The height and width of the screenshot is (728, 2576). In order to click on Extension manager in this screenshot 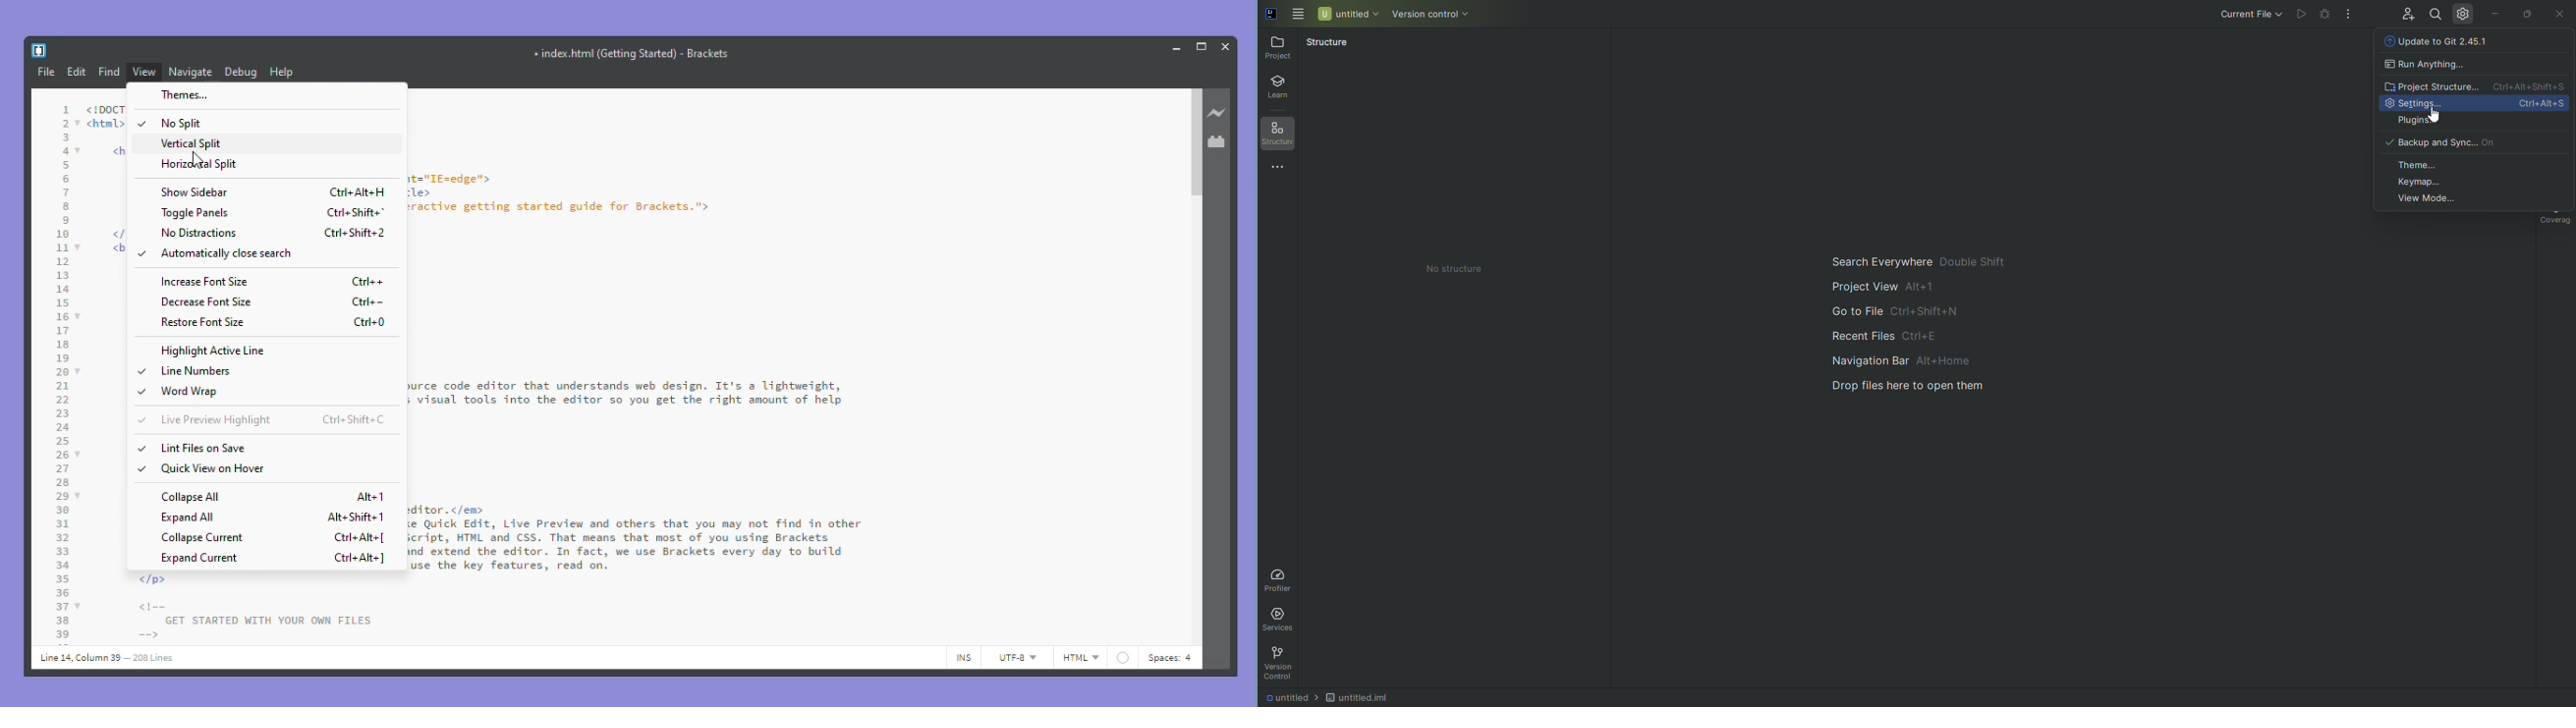, I will do `click(1219, 141)`.